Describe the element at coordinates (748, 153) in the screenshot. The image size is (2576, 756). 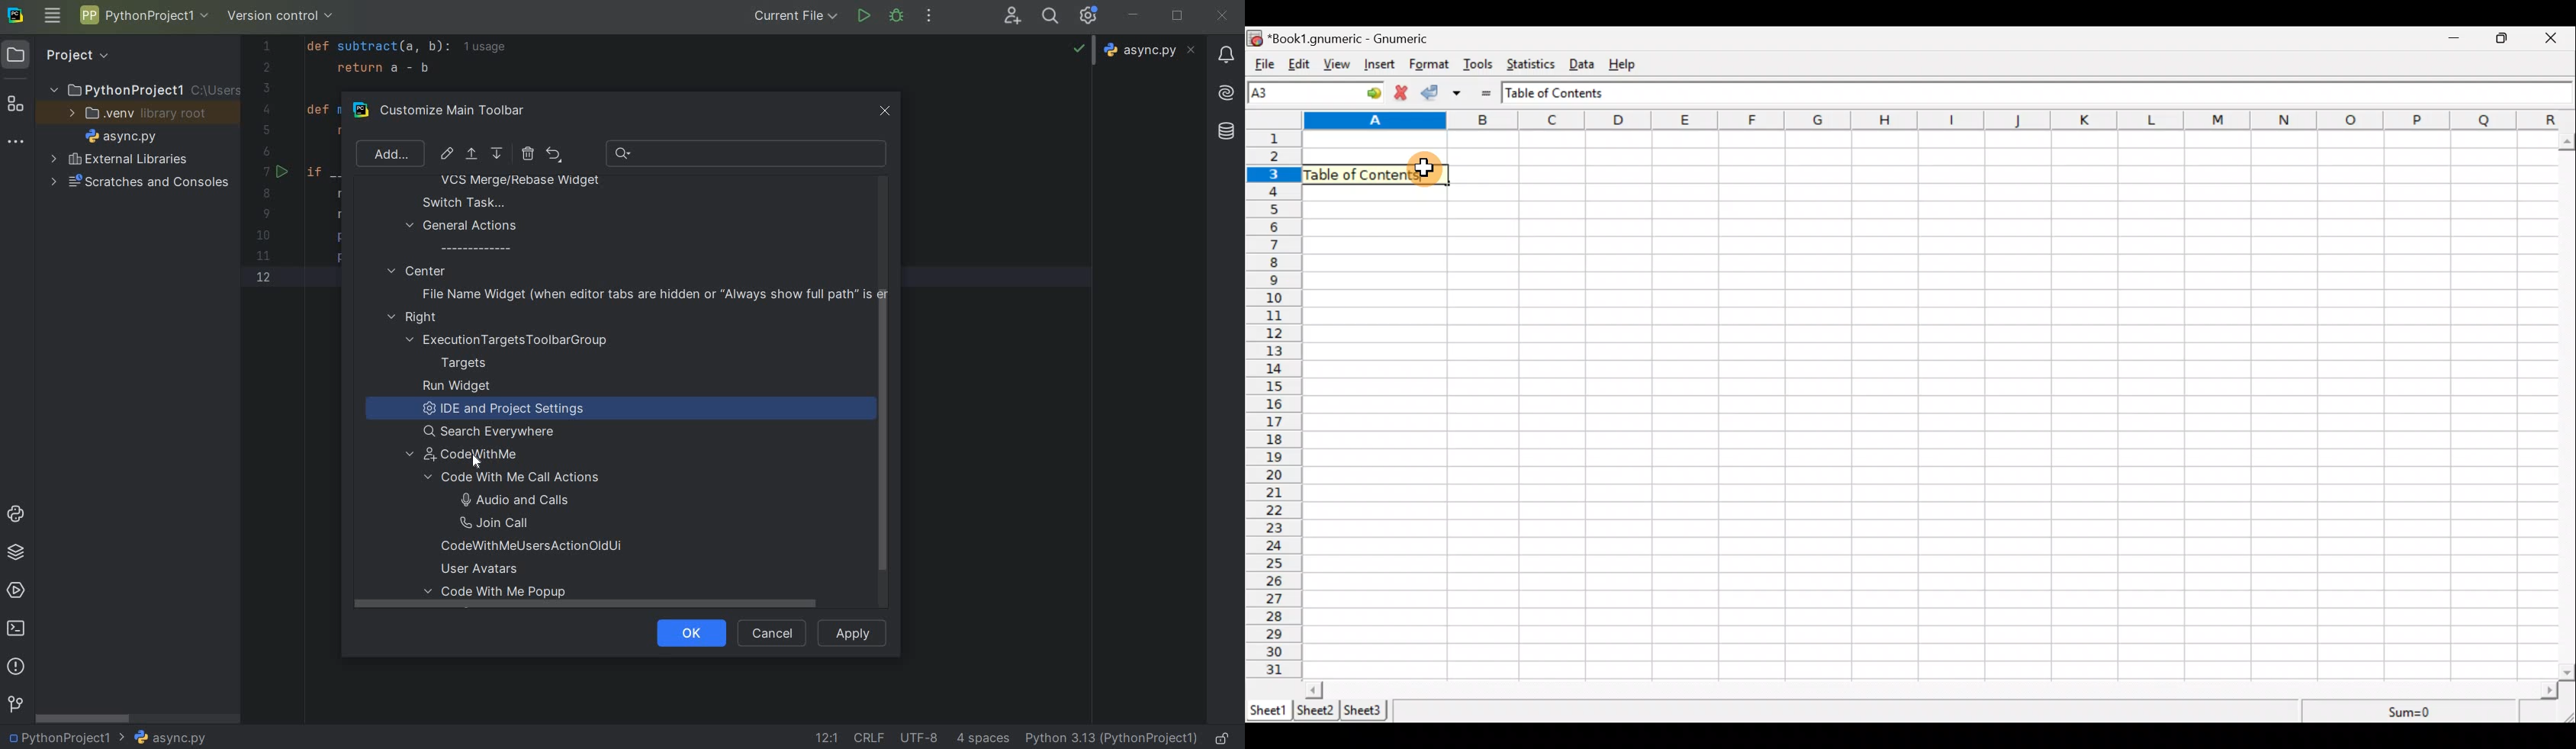
I see `RECENT SEARCH` at that location.